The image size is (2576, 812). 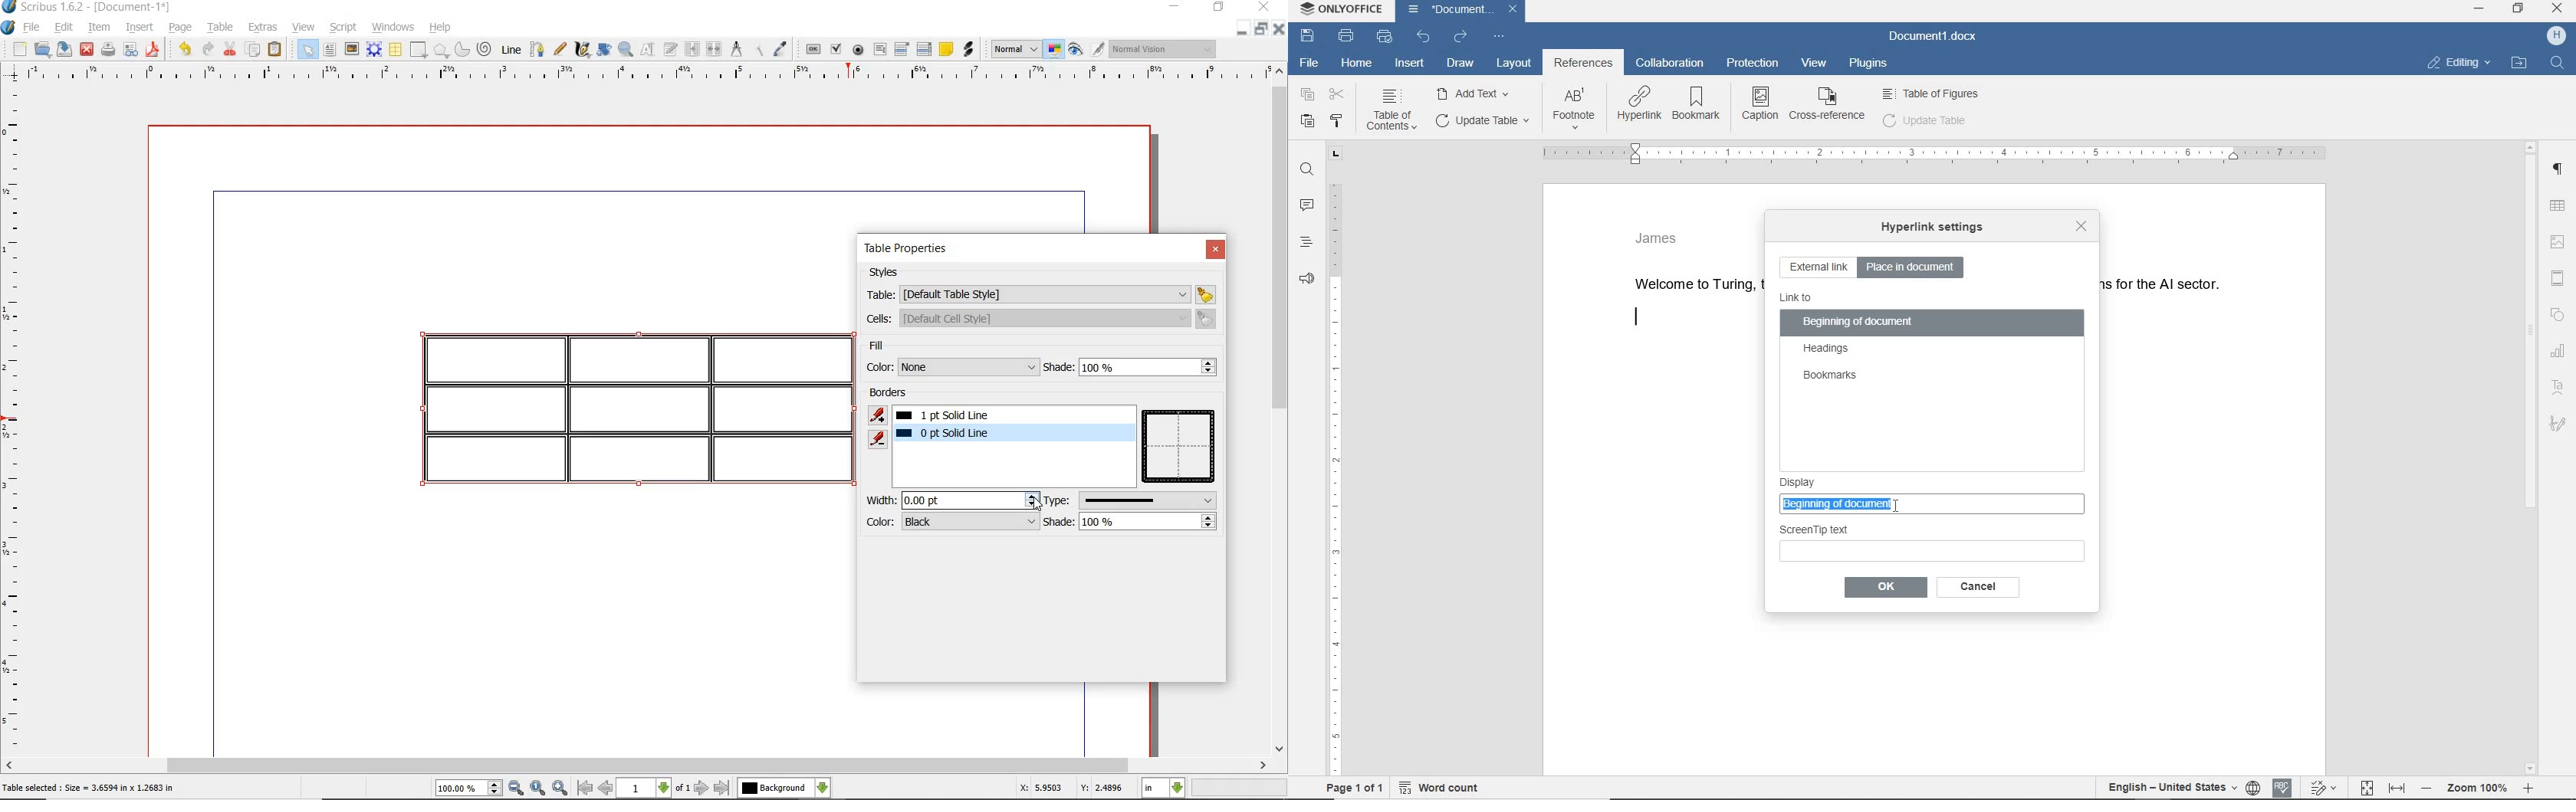 What do you see at coordinates (485, 50) in the screenshot?
I see `spiral` at bounding box center [485, 50].